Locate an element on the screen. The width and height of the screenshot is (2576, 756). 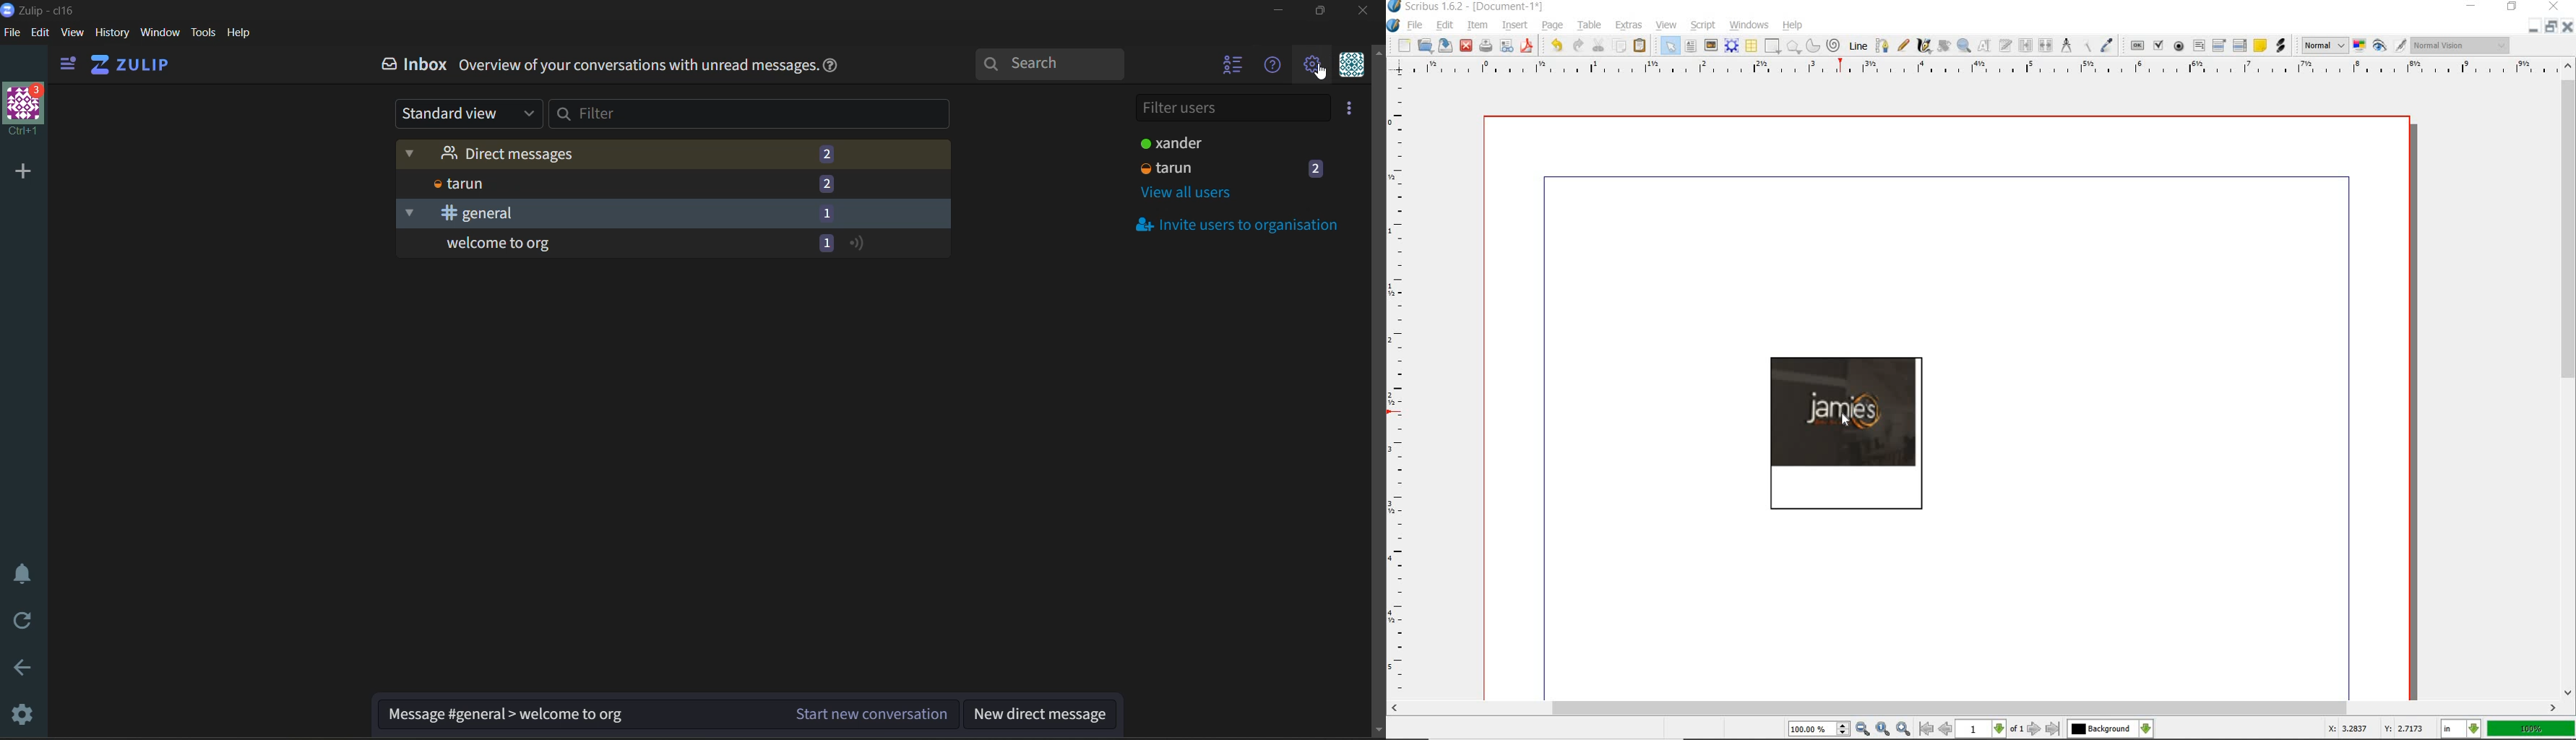
edit text with story editor is located at coordinates (2005, 45).